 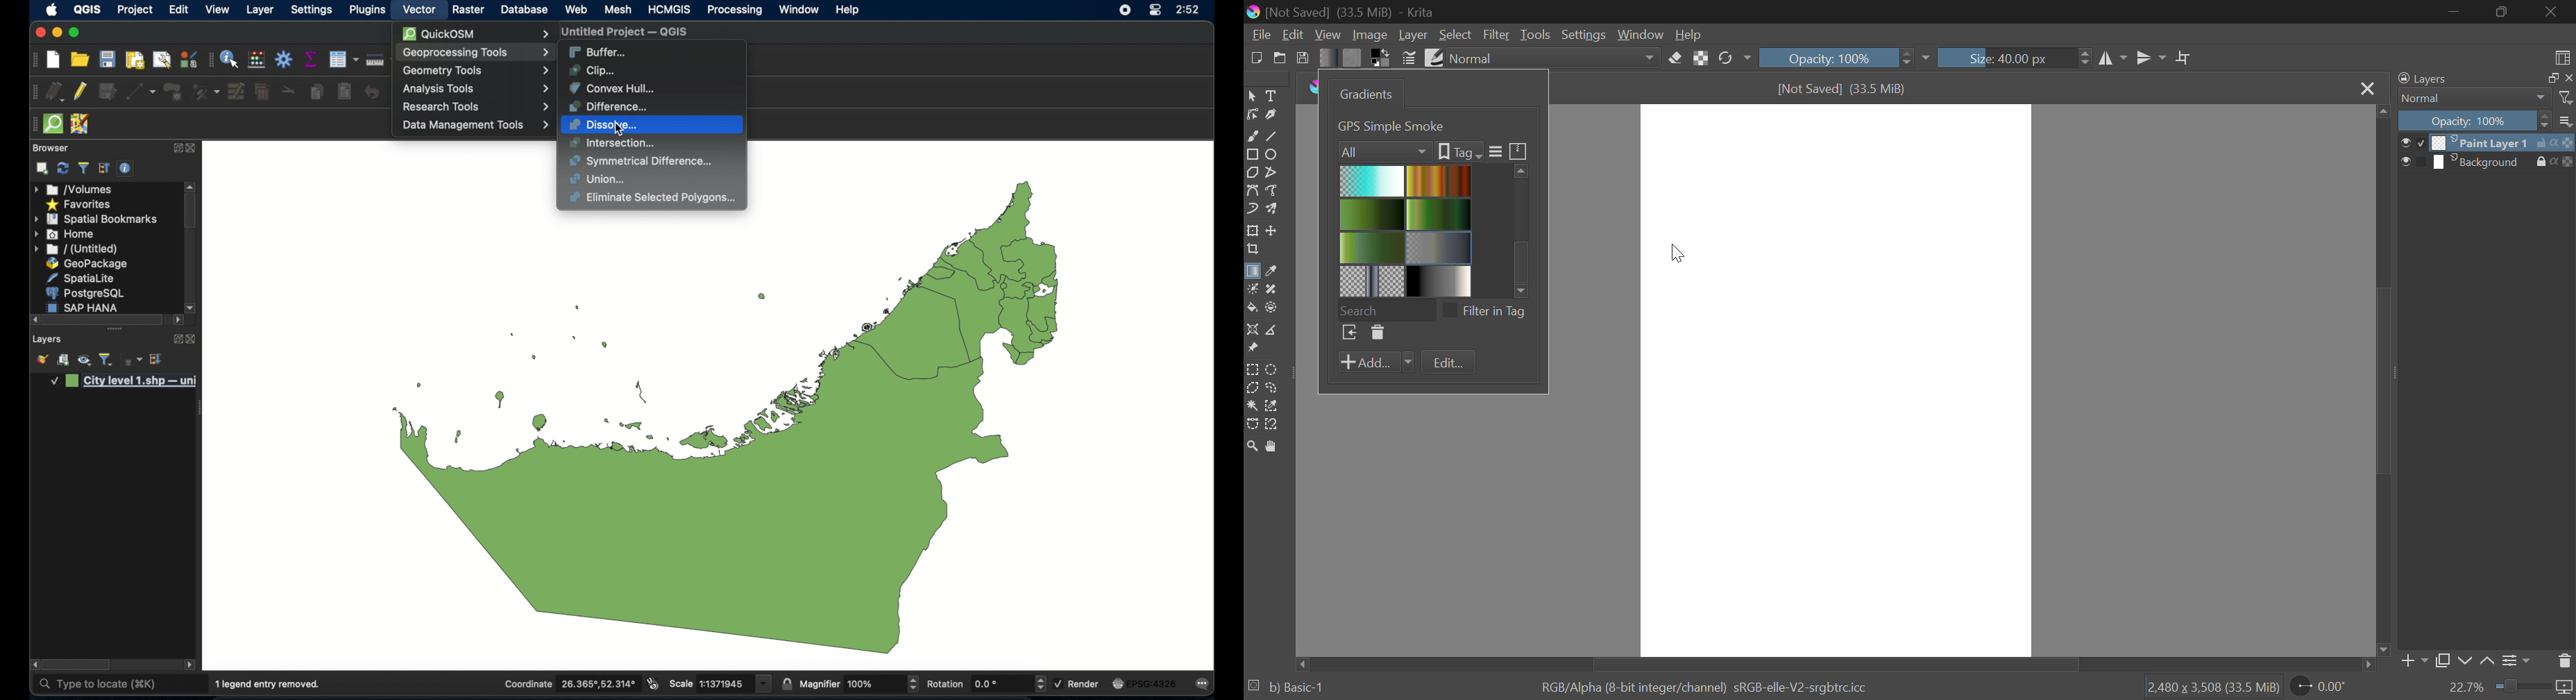 What do you see at coordinates (1437, 180) in the screenshot?
I see `Gradient 2` at bounding box center [1437, 180].